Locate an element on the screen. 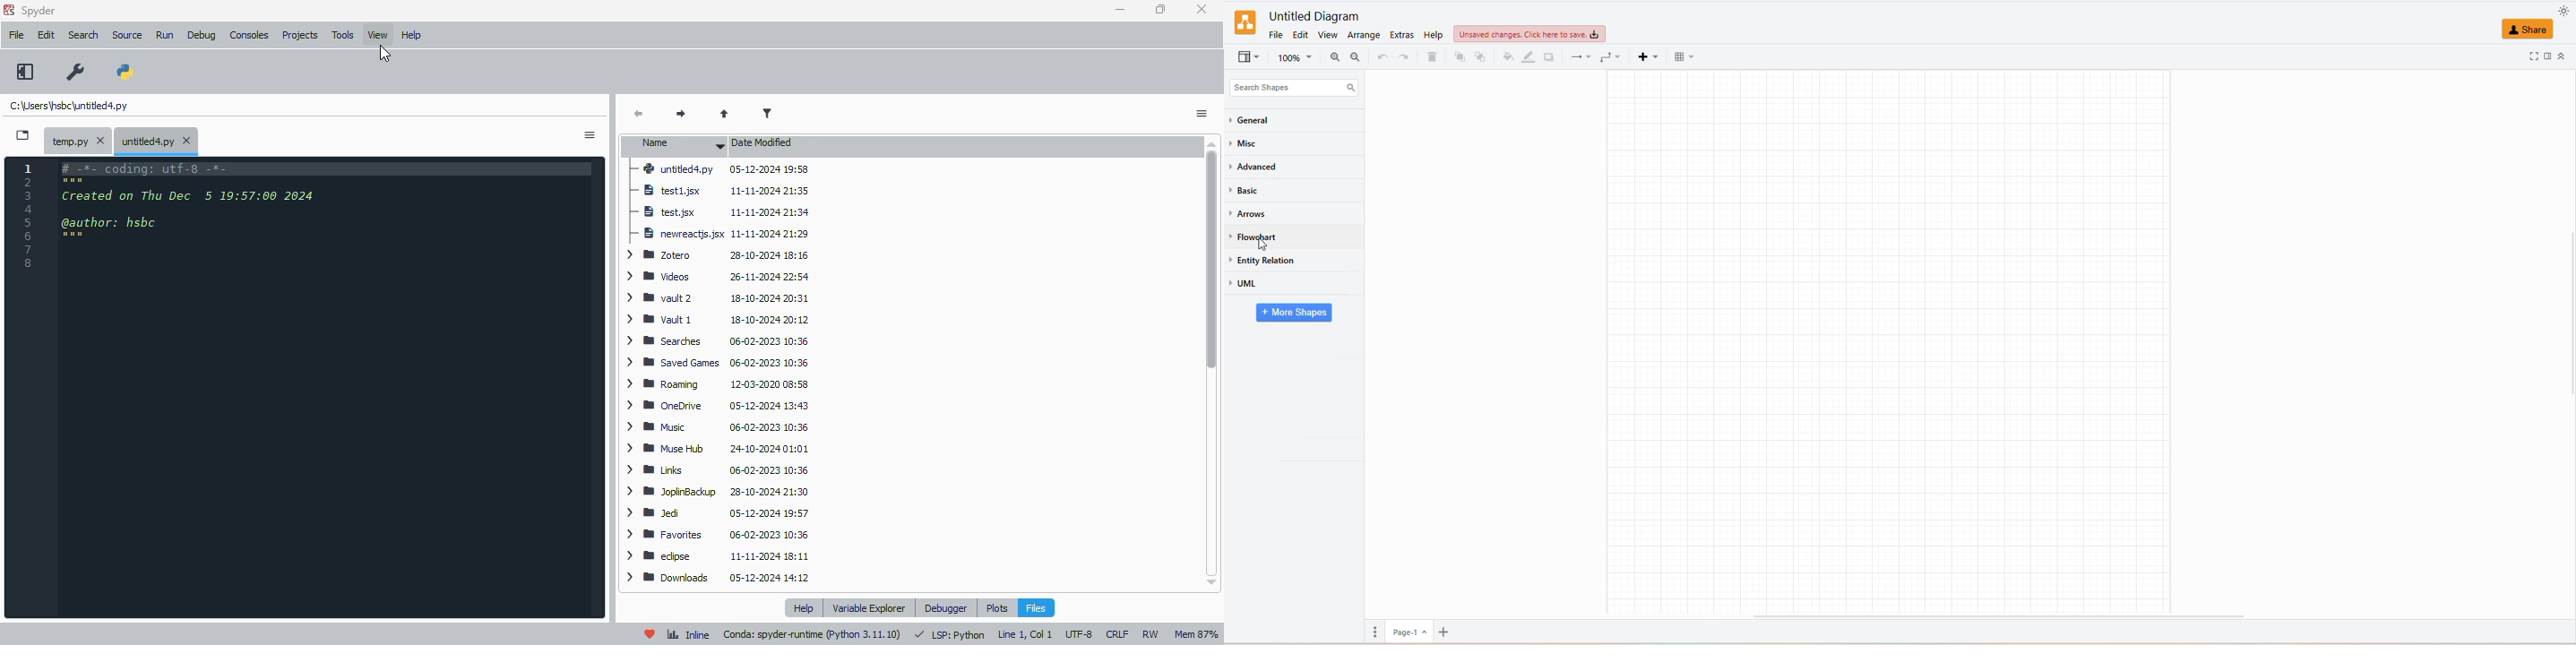  cursor is located at coordinates (1260, 246).